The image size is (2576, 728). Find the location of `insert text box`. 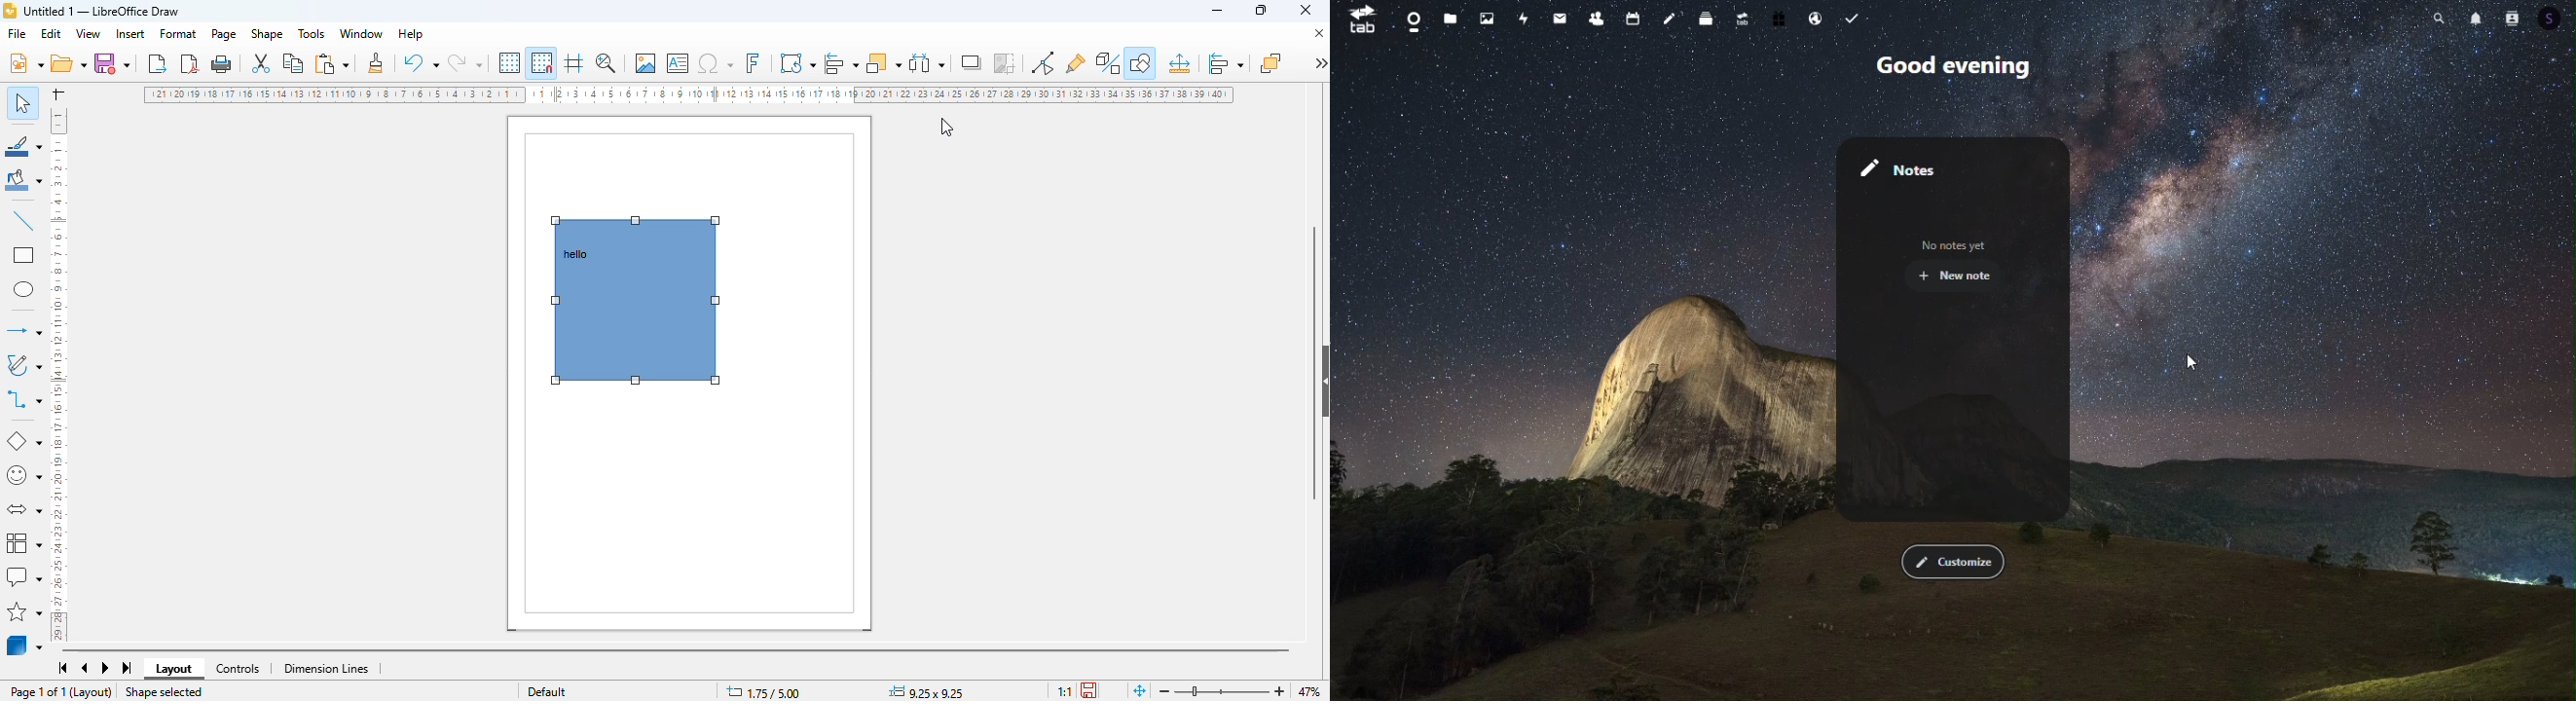

insert text box is located at coordinates (679, 63).